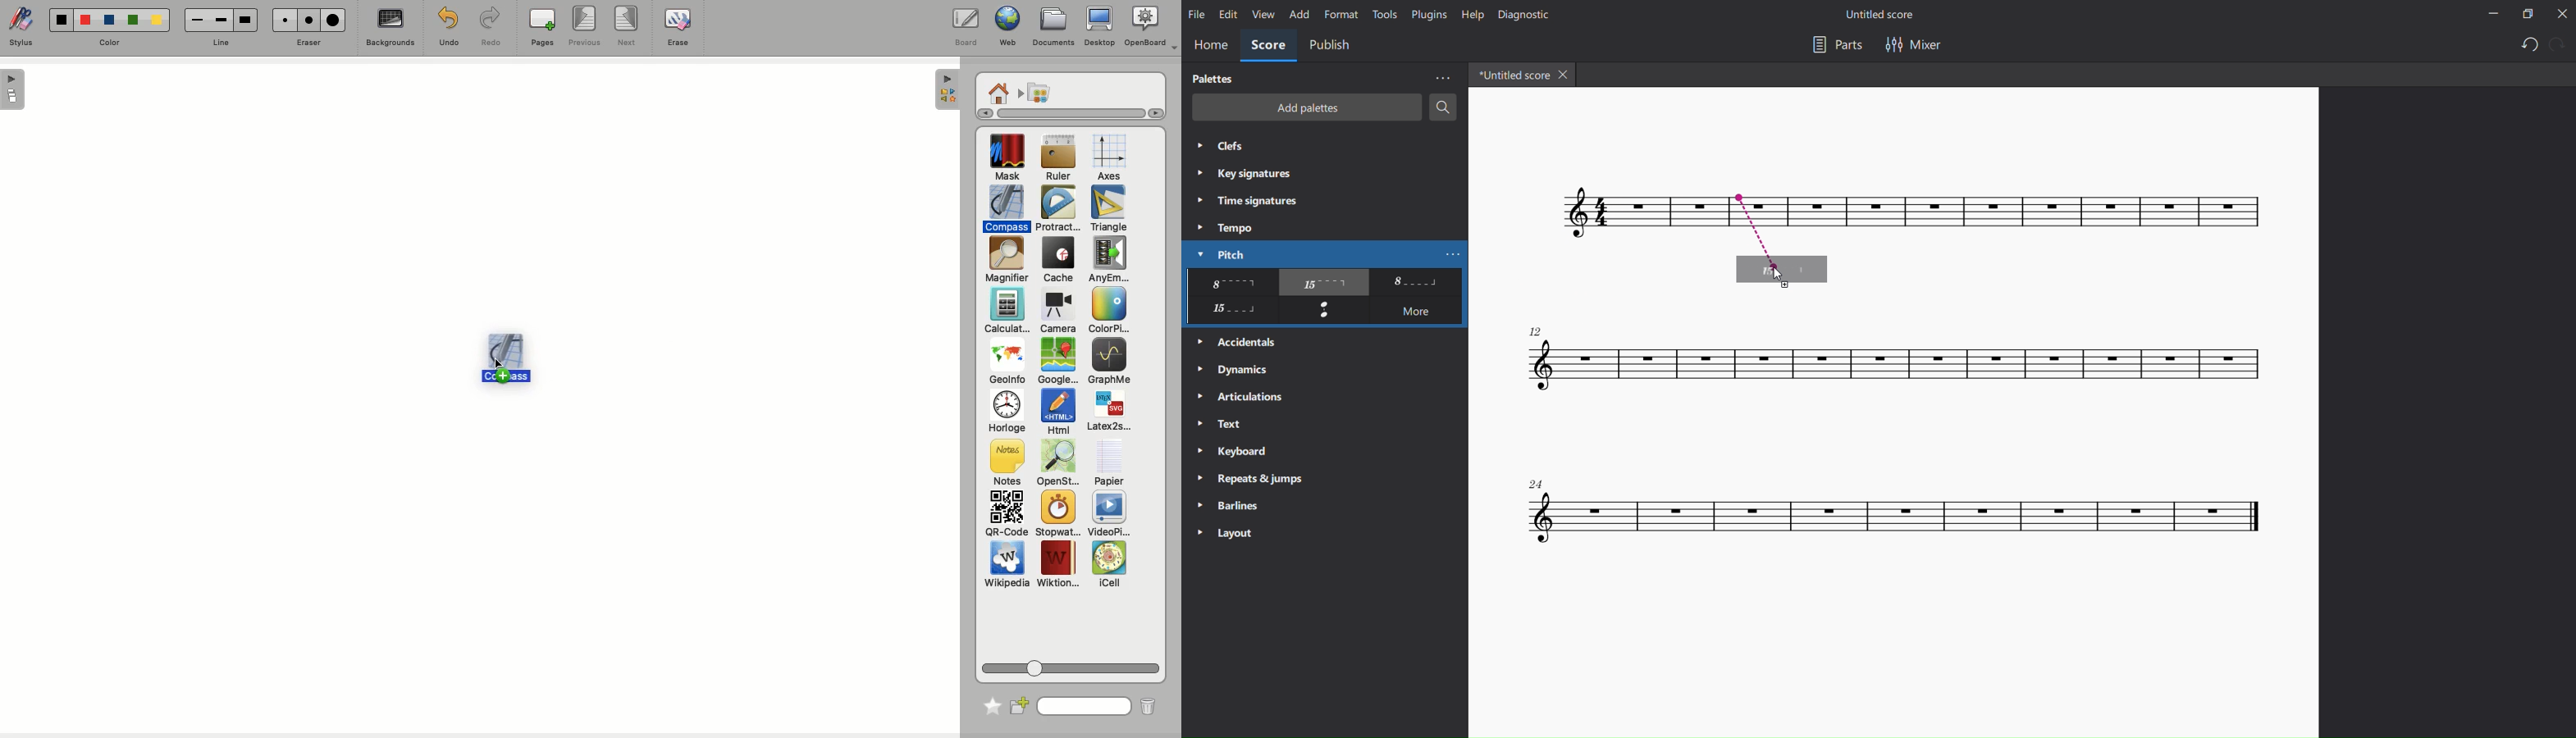 Image resolution: width=2576 pixels, height=756 pixels. What do you see at coordinates (1232, 531) in the screenshot?
I see `layout` at bounding box center [1232, 531].